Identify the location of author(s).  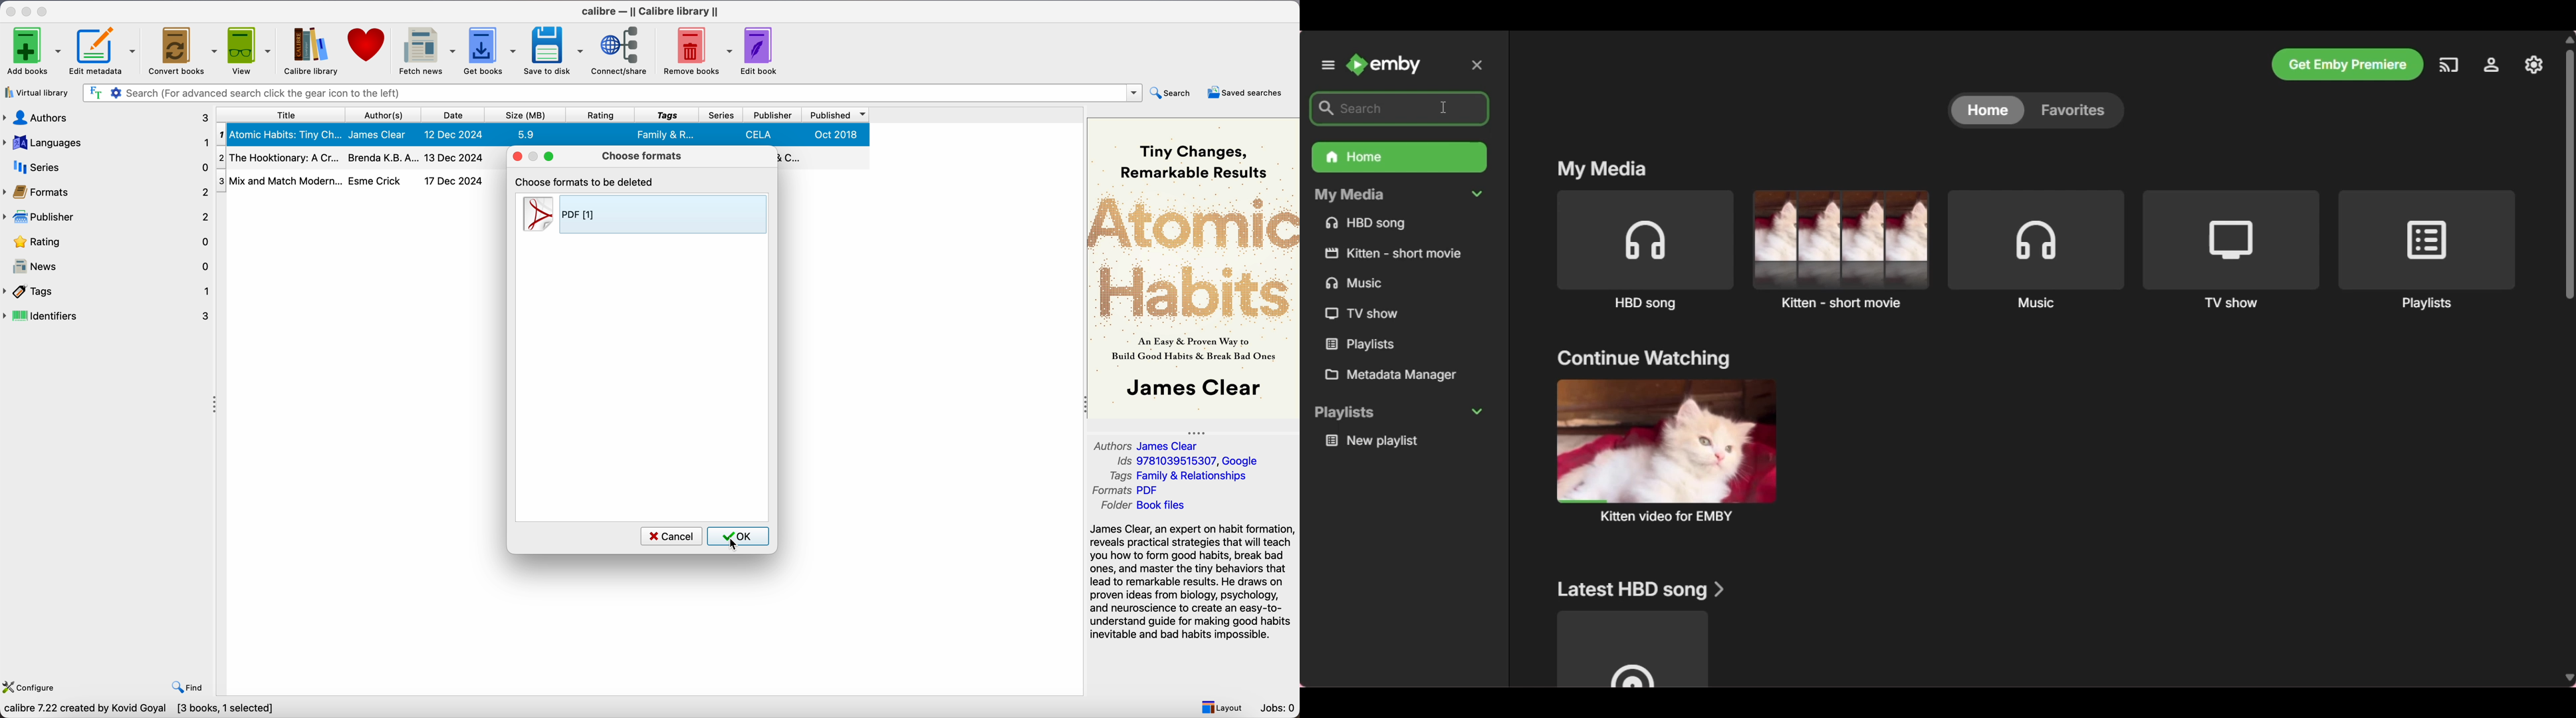
(385, 114).